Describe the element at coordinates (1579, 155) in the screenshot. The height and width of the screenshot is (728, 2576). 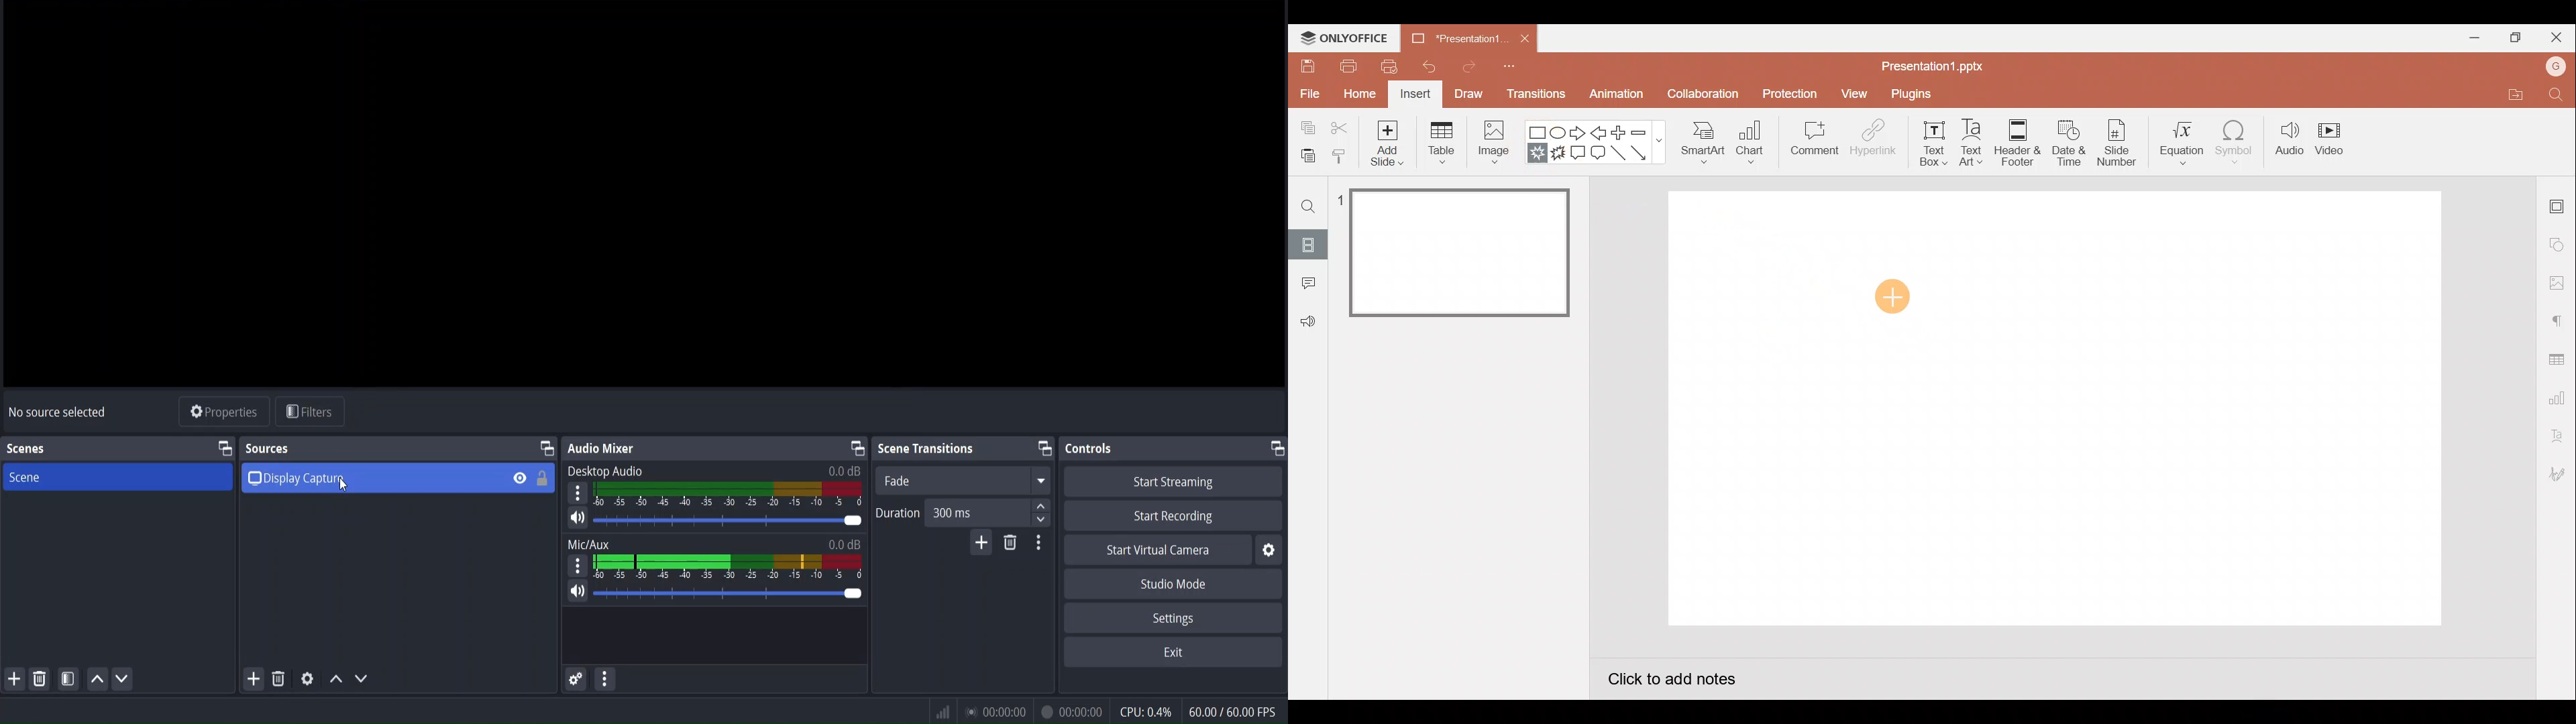
I see `Rectangular callout` at that location.